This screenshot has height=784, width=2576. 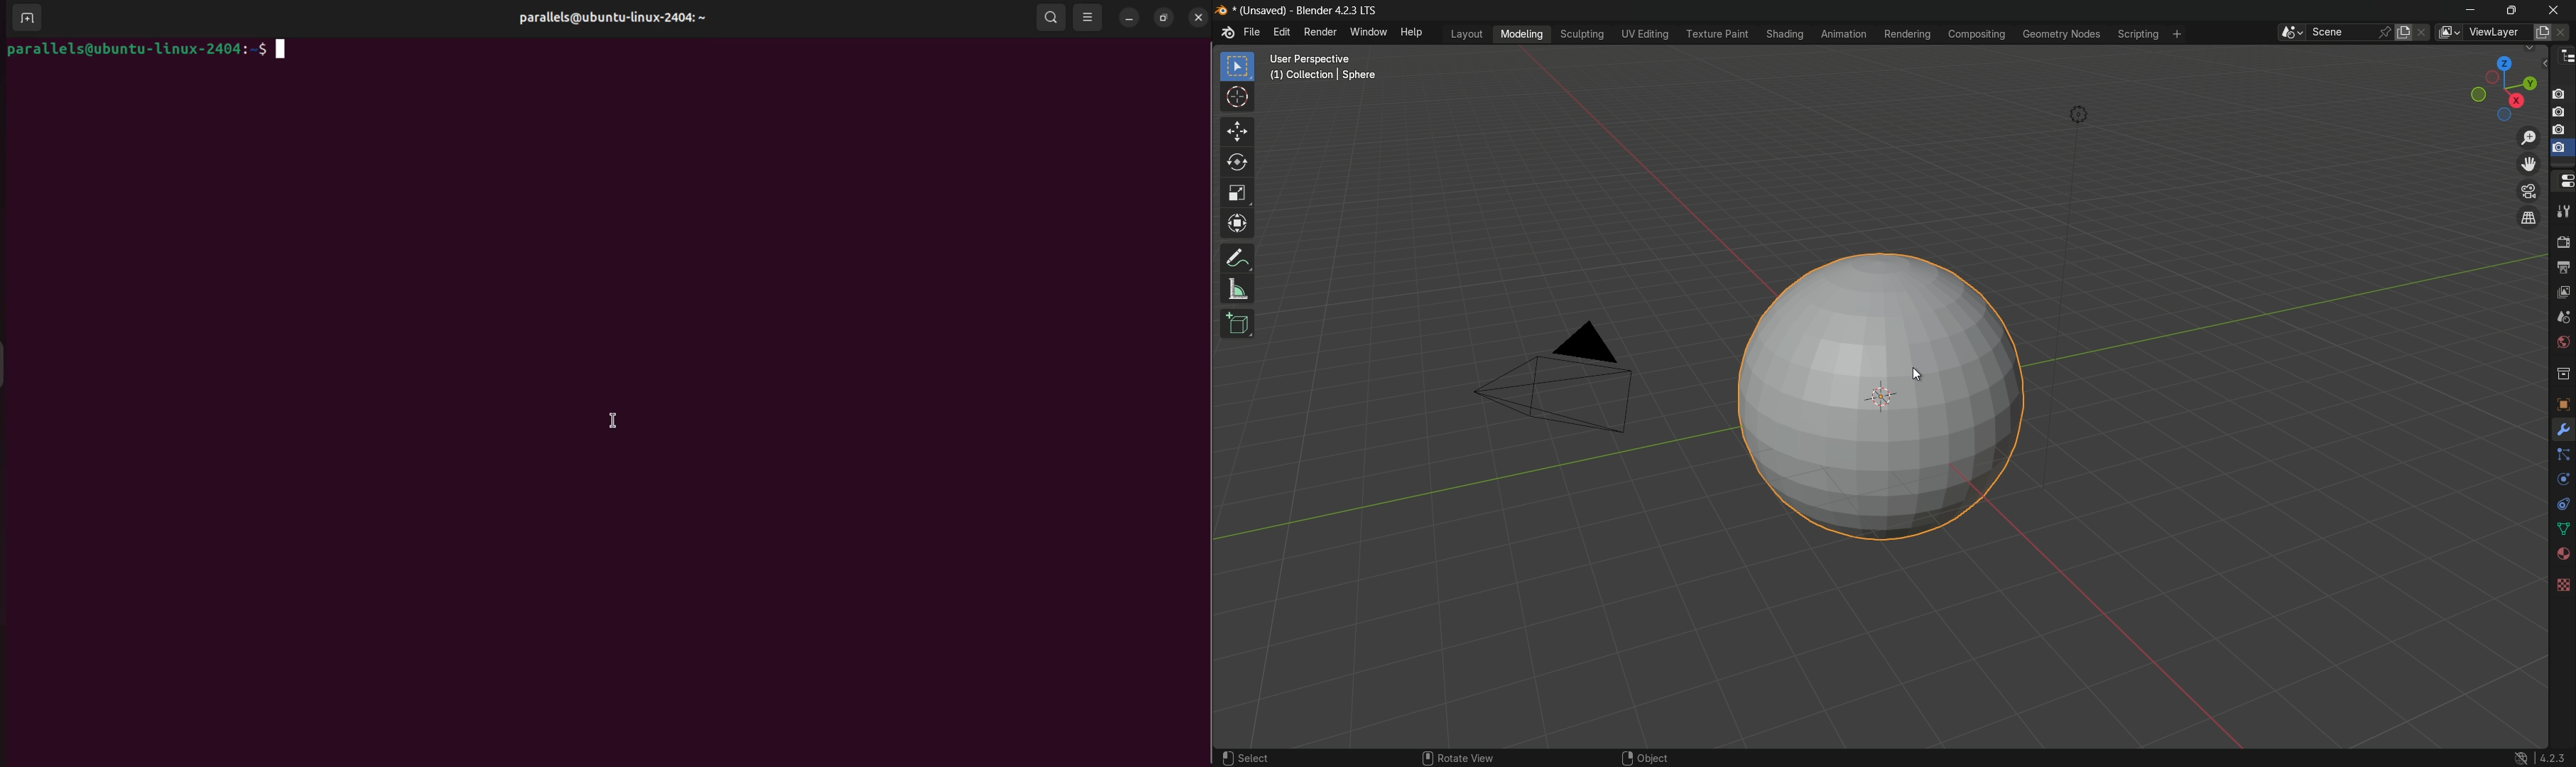 What do you see at coordinates (2565, 60) in the screenshot?
I see `outliner` at bounding box center [2565, 60].